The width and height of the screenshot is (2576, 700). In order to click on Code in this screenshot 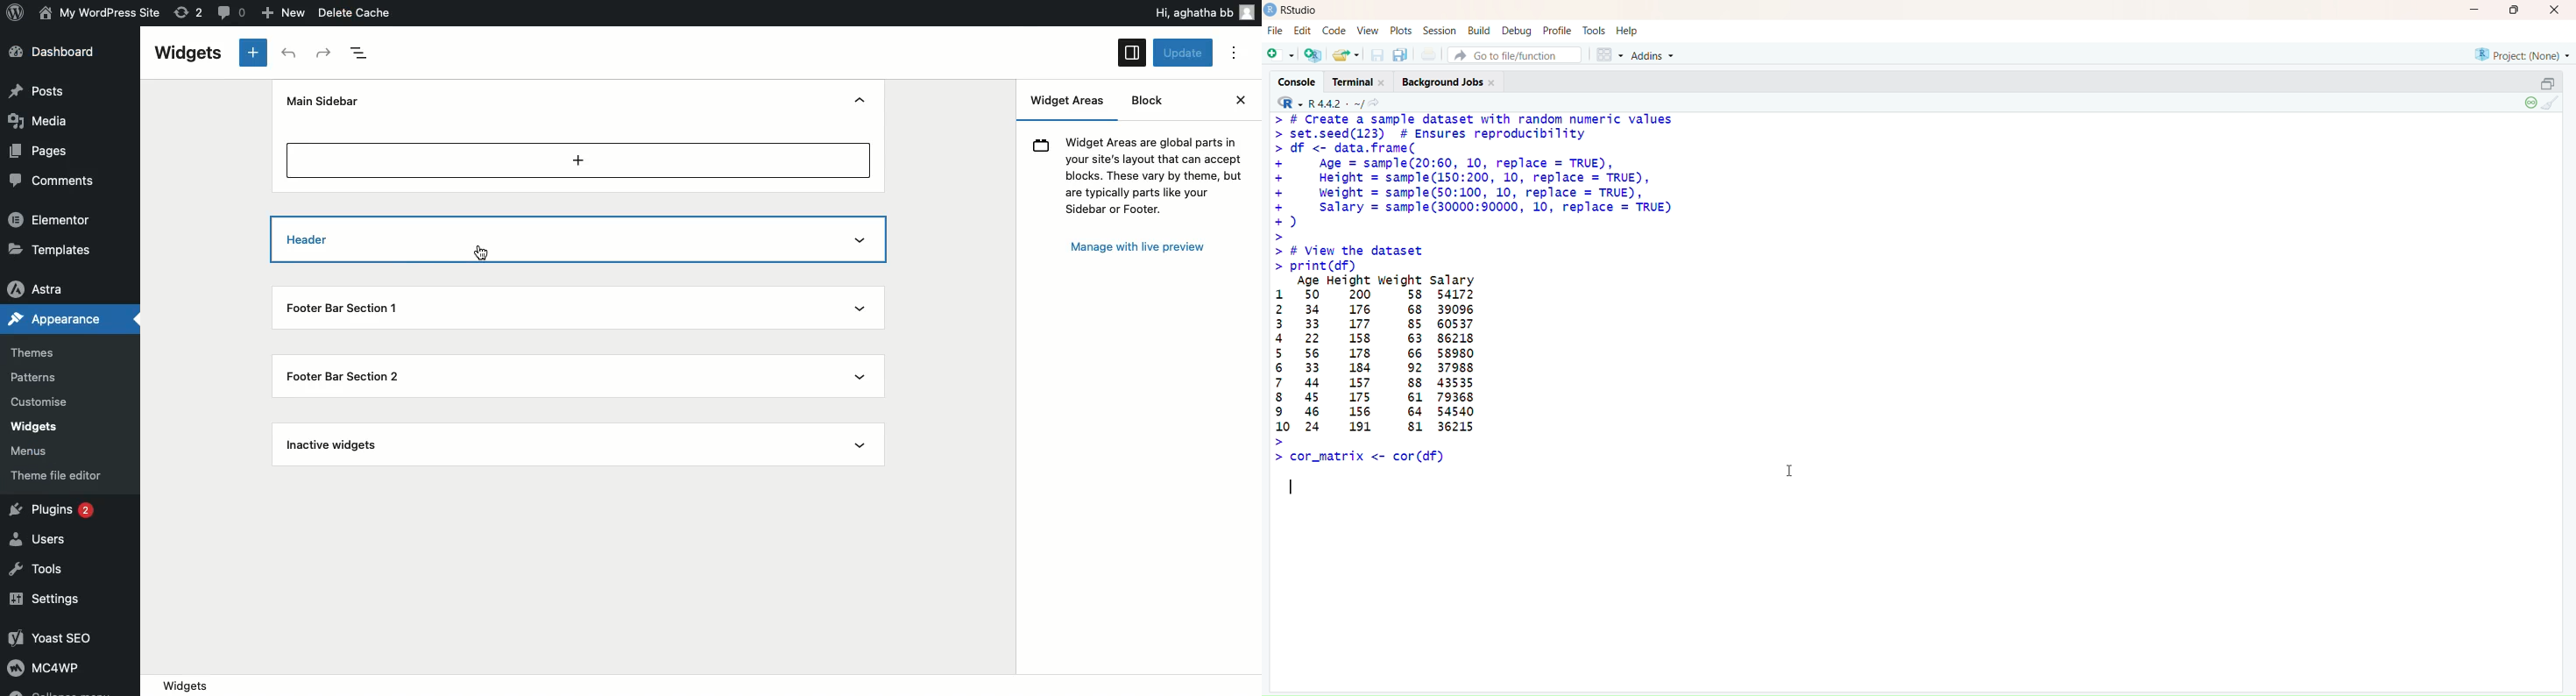, I will do `click(1333, 32)`.